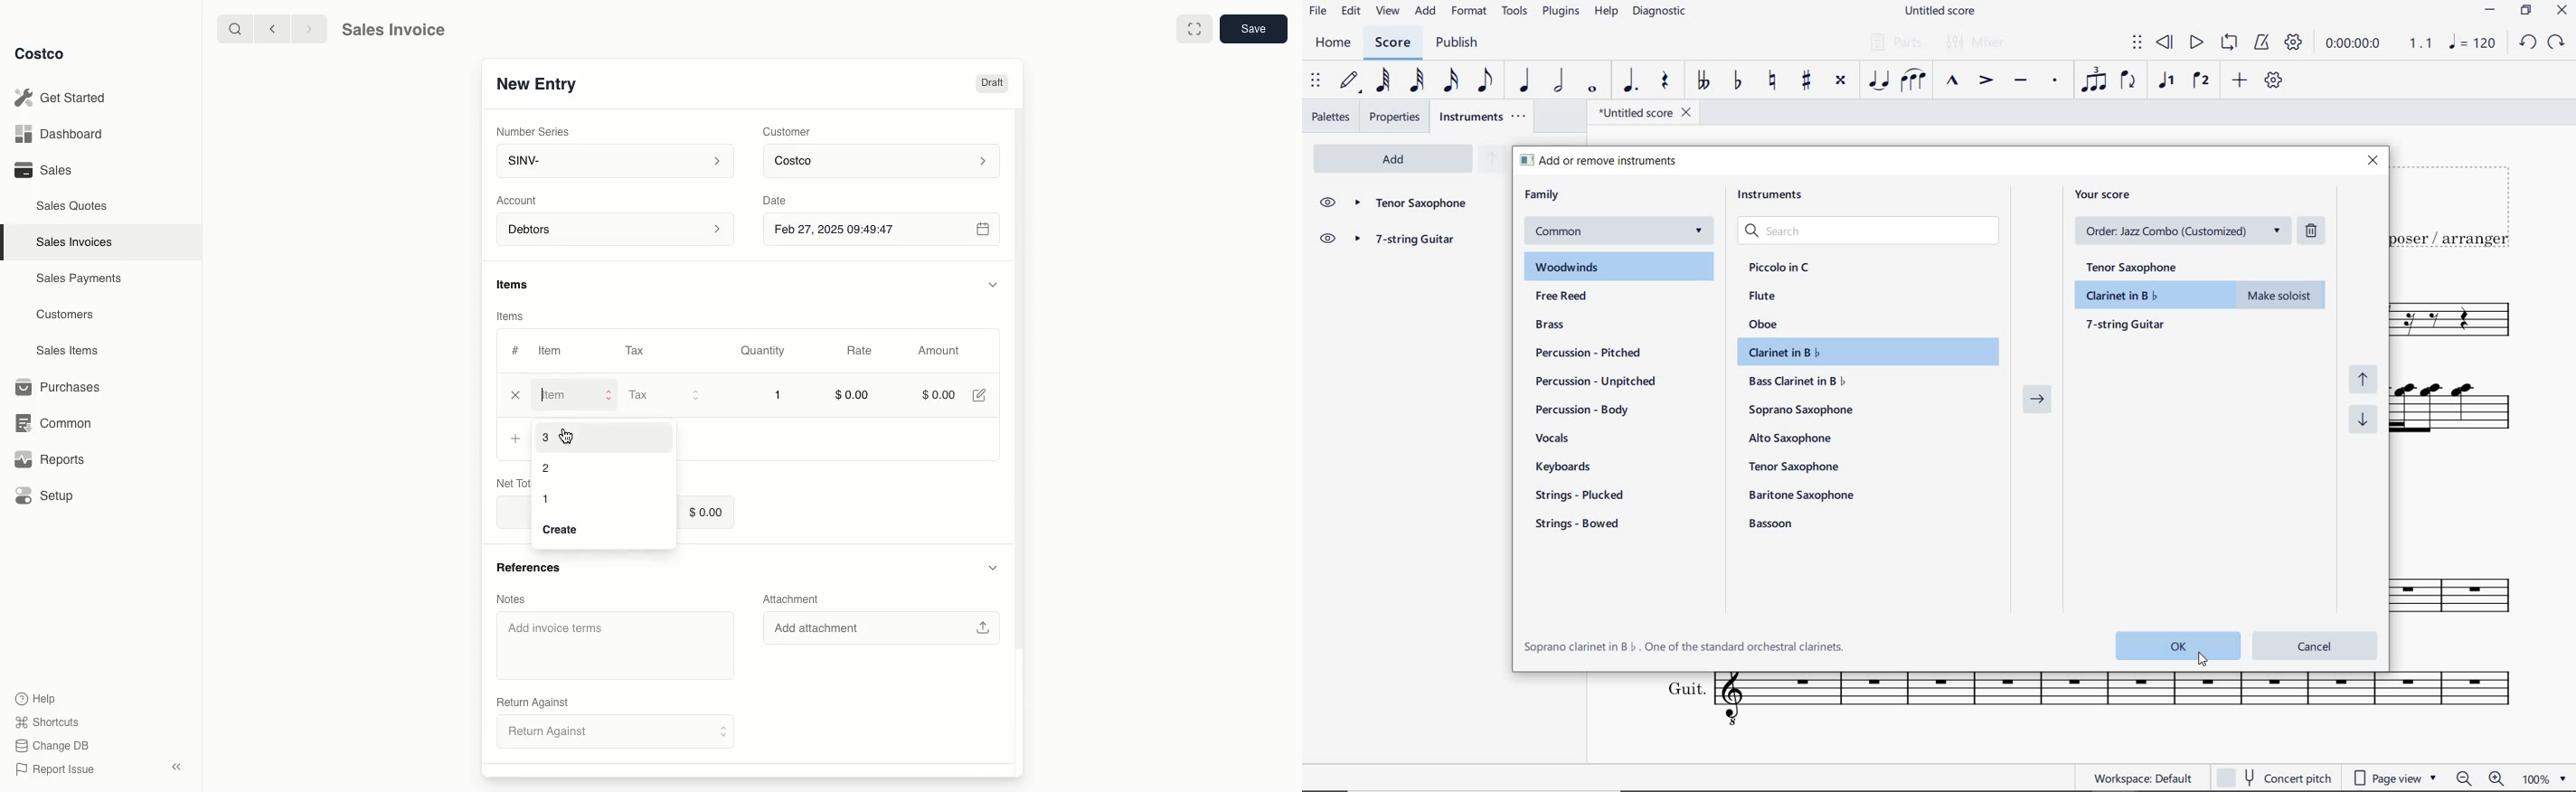  Describe the element at coordinates (1804, 410) in the screenshot. I see `soprano saxophone` at that location.